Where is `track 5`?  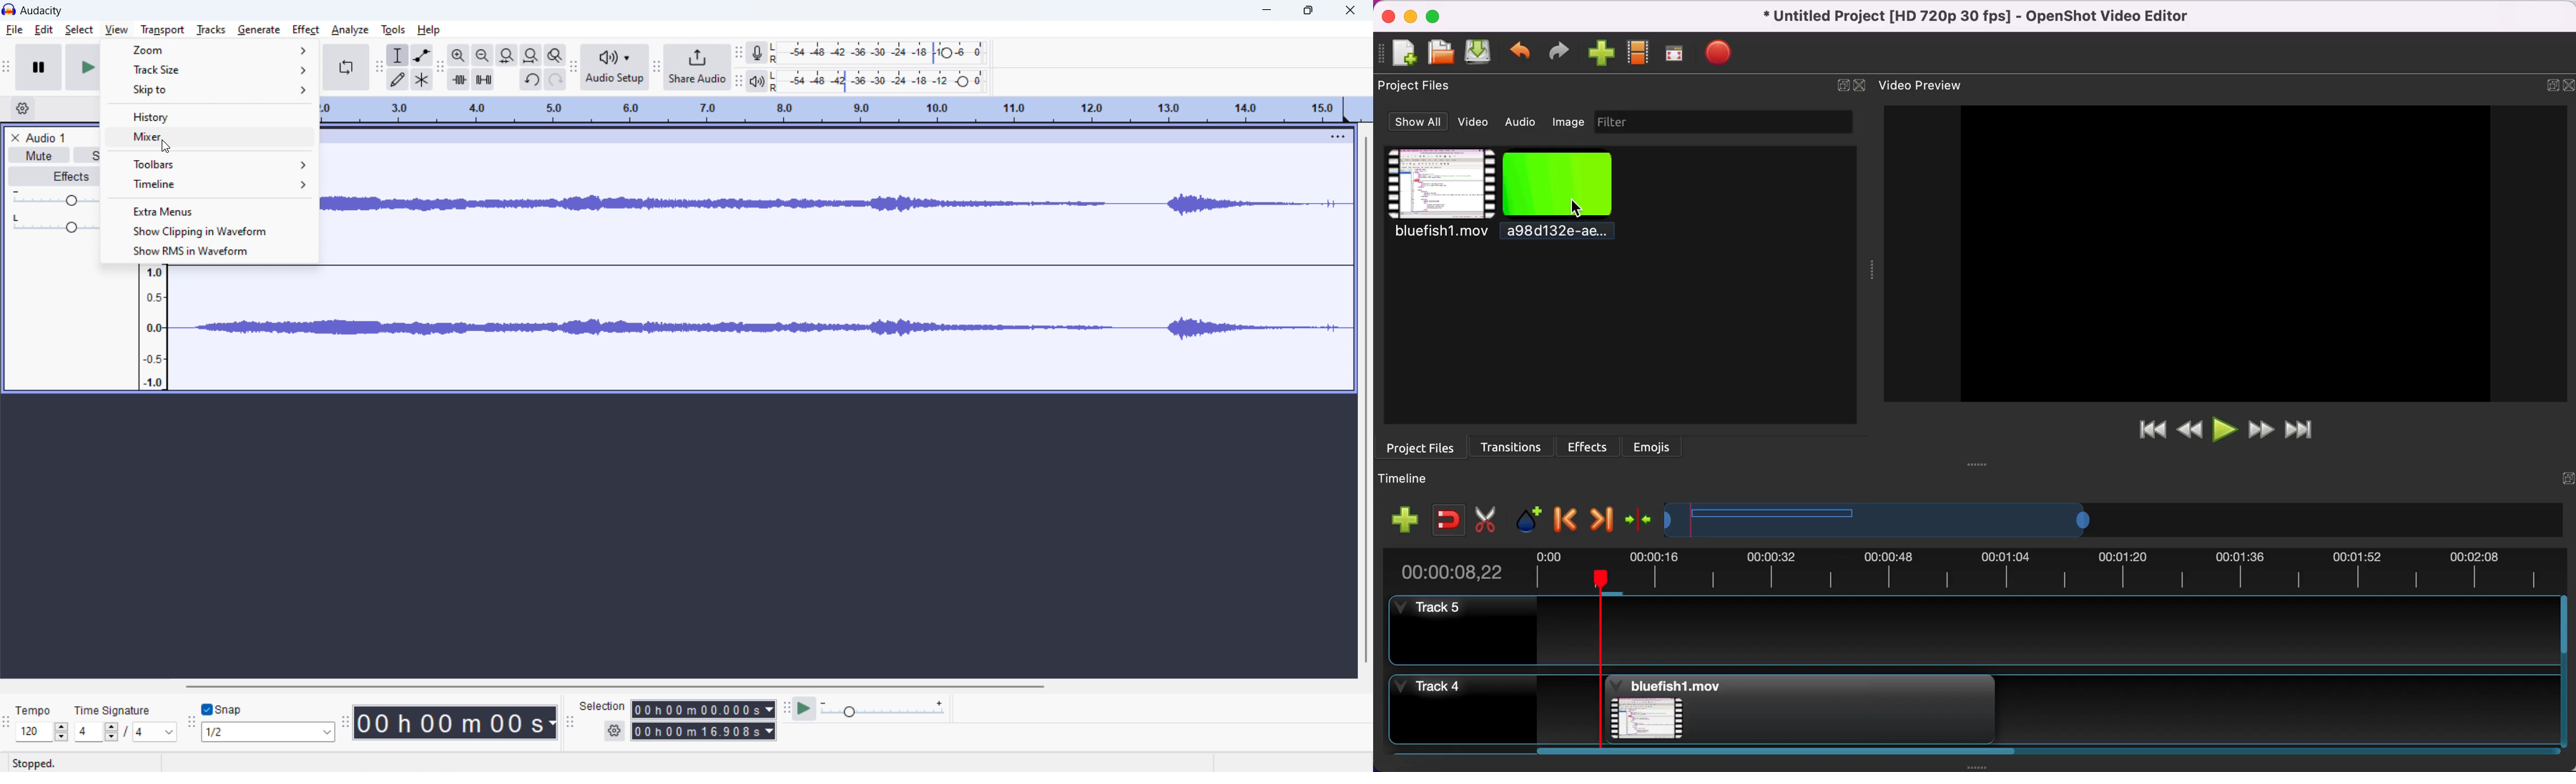
track 5 is located at coordinates (1963, 632).